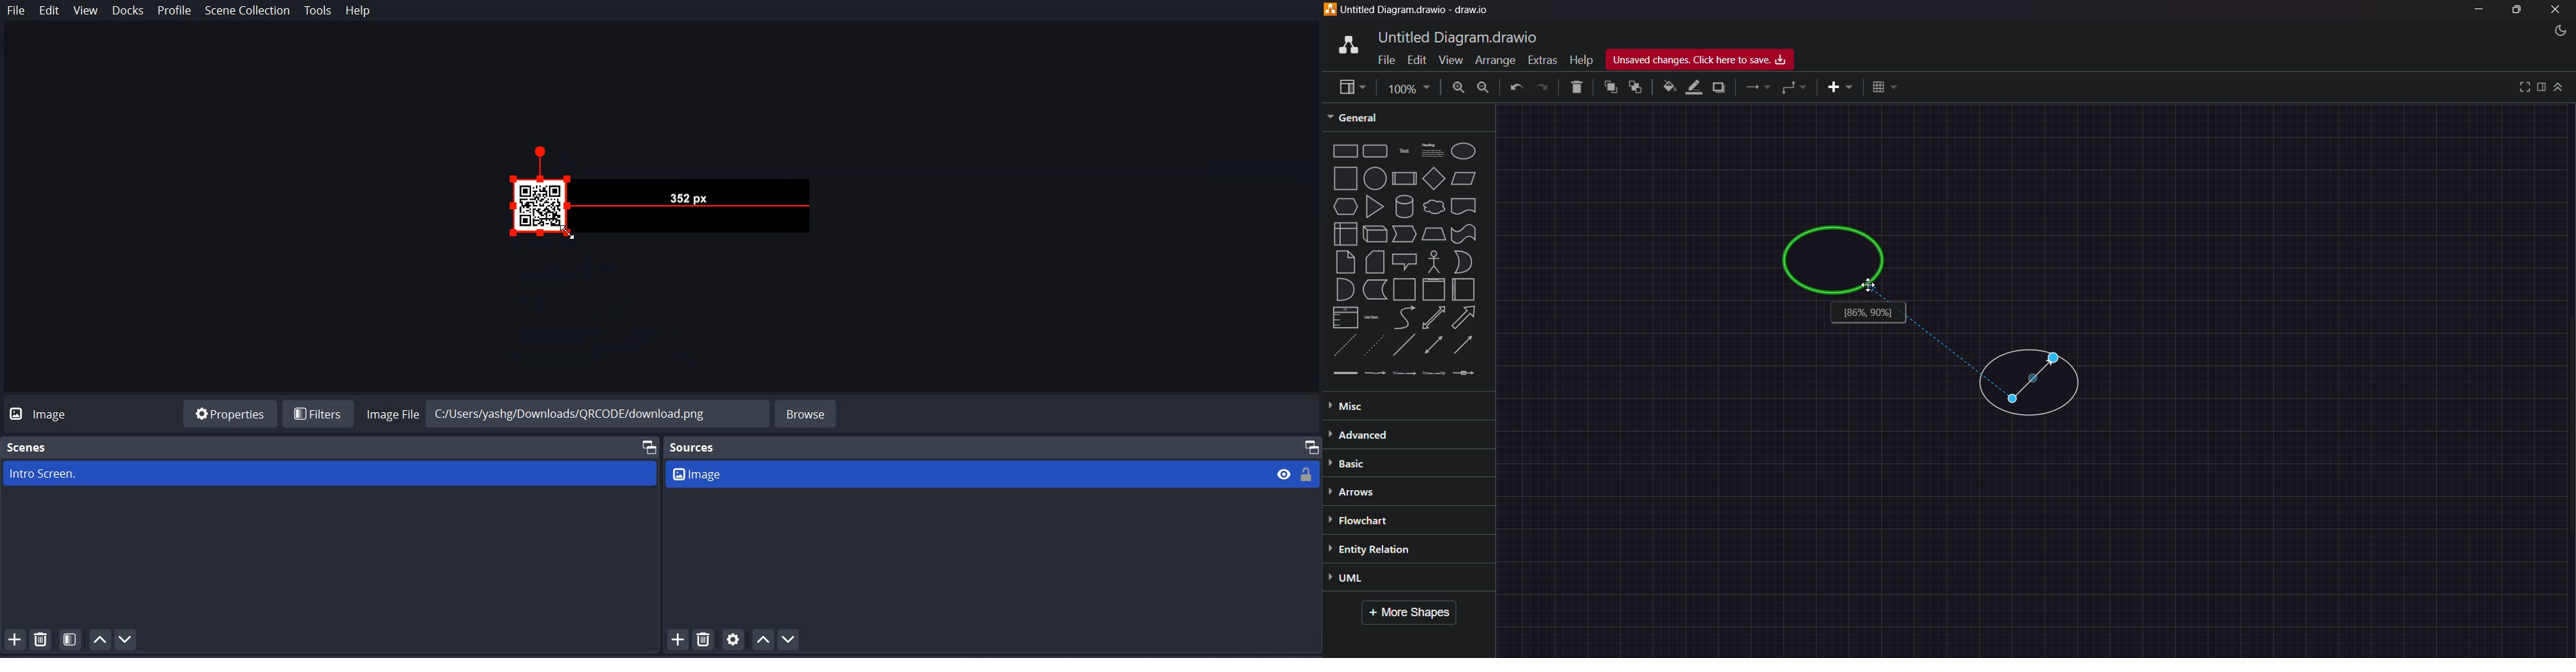  Describe the element at coordinates (1834, 262) in the screenshot. I see `circle` at that location.